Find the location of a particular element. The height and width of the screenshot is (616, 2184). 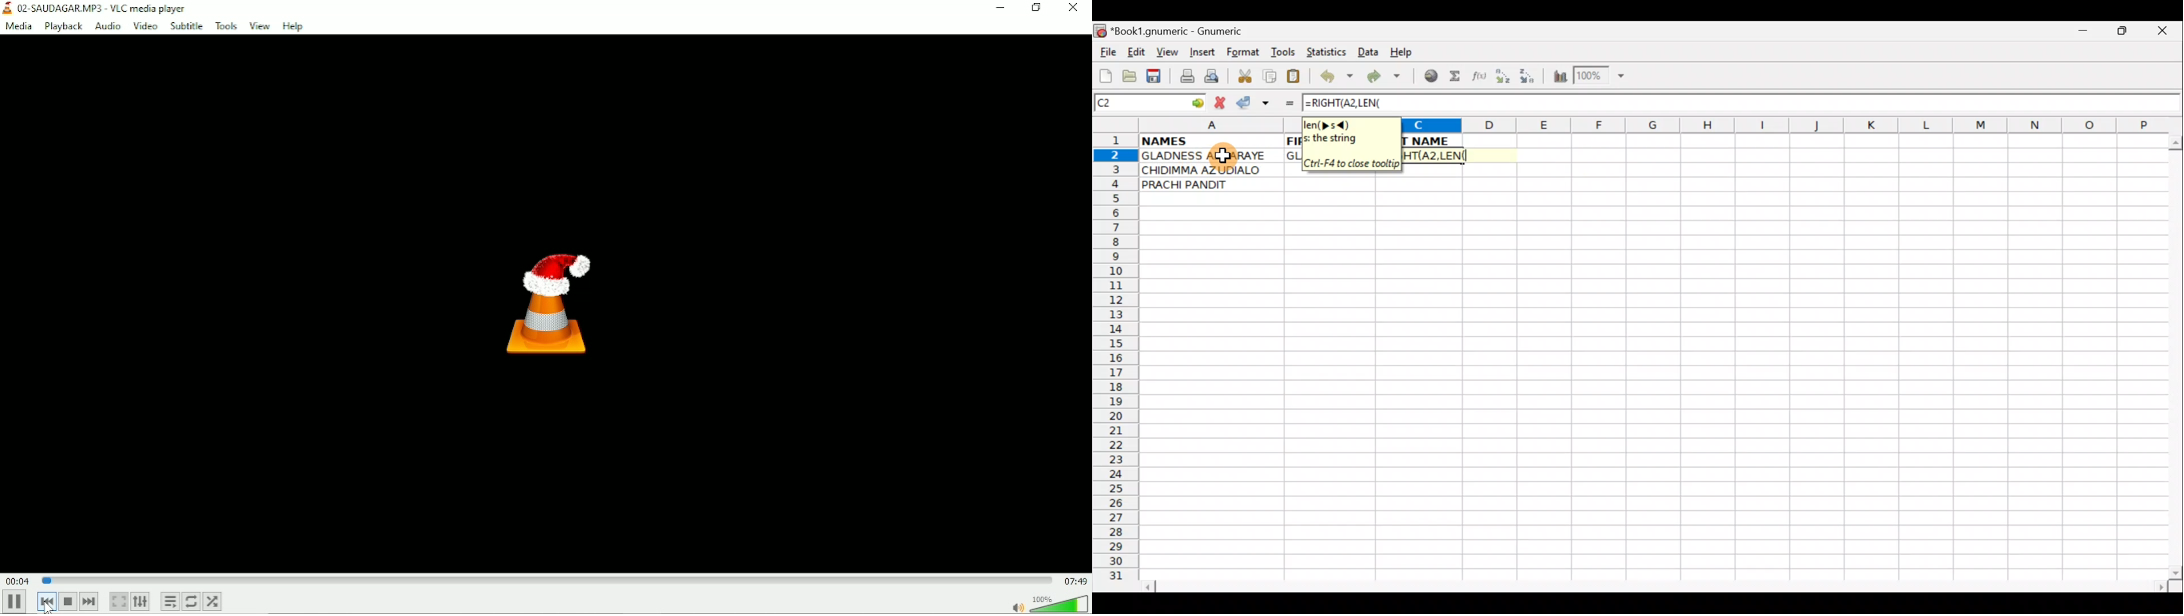

GLADNESS AKHARAYE is located at coordinates (1211, 156).